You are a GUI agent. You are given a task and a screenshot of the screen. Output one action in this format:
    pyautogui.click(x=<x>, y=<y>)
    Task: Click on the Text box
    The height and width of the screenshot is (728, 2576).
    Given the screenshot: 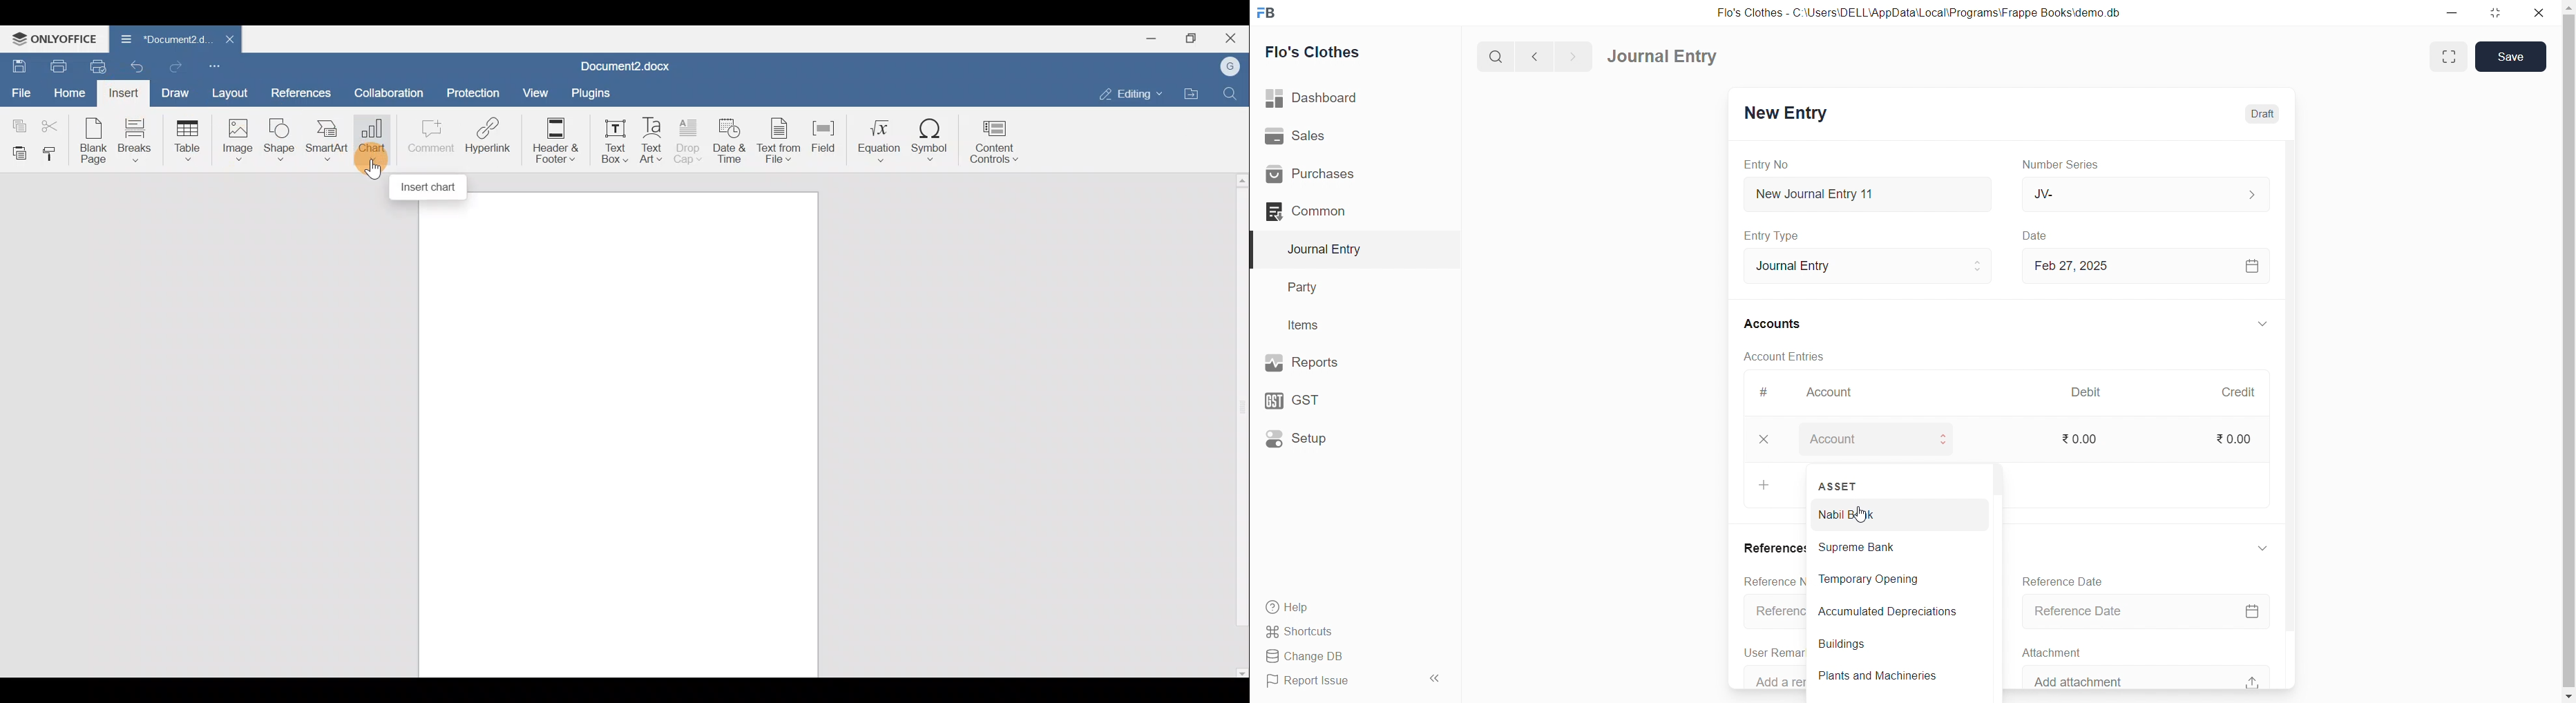 What is the action you would take?
    pyautogui.click(x=613, y=137)
    